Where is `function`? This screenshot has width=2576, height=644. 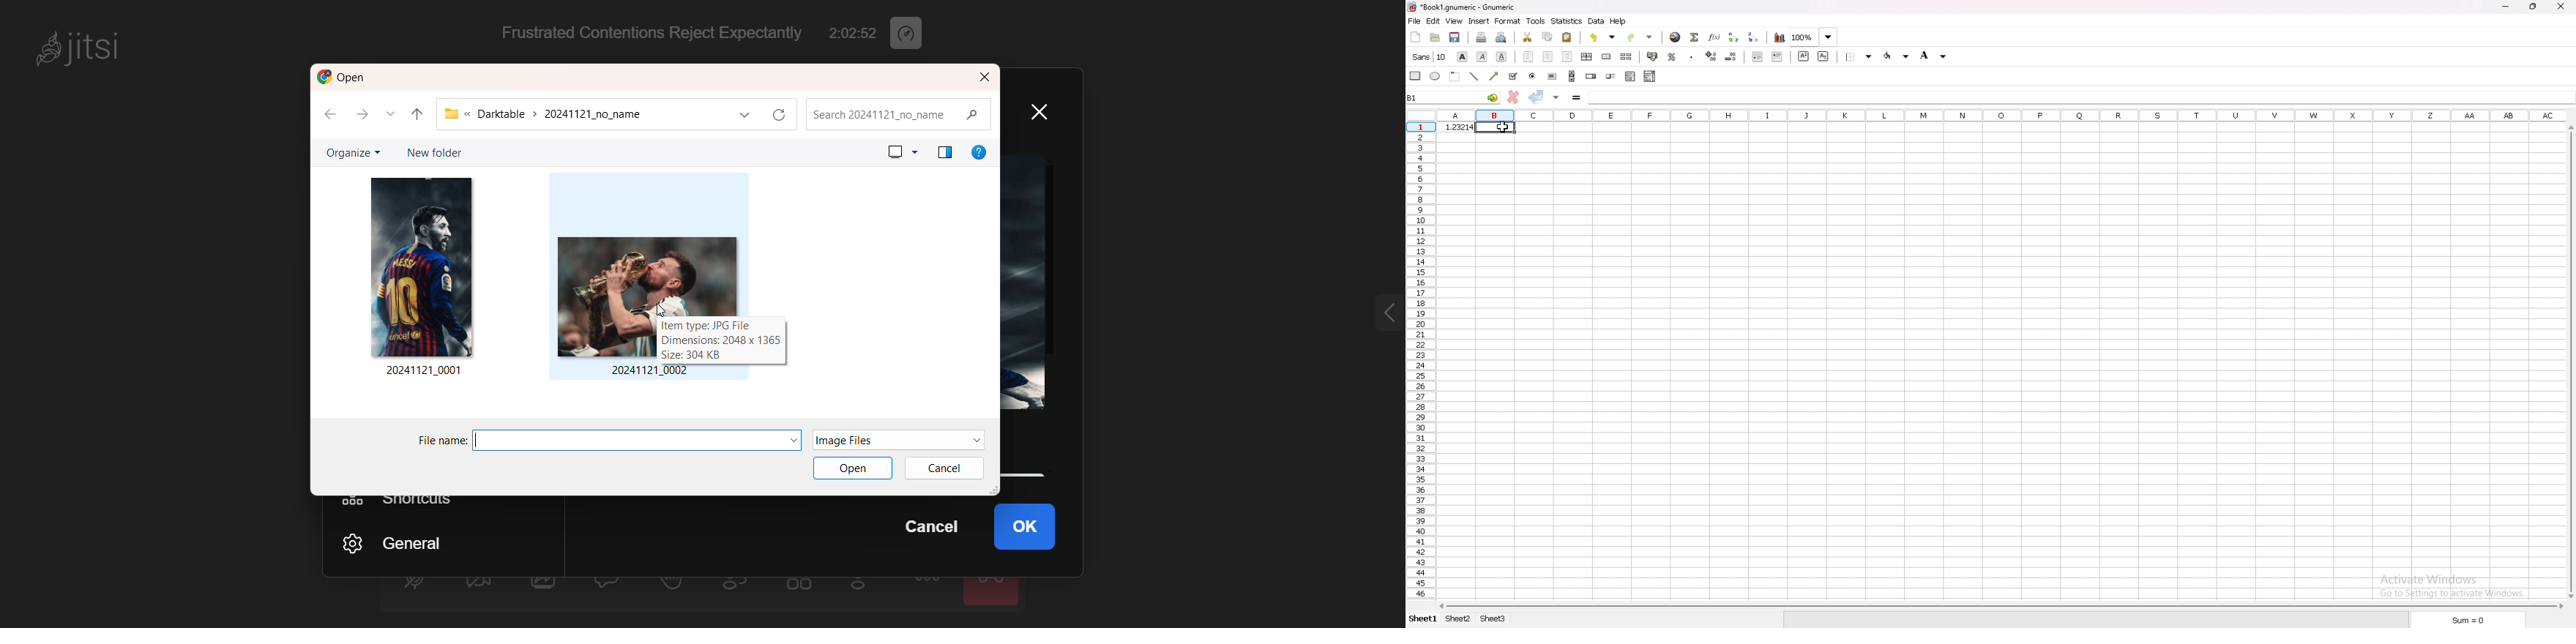
function is located at coordinates (1715, 37).